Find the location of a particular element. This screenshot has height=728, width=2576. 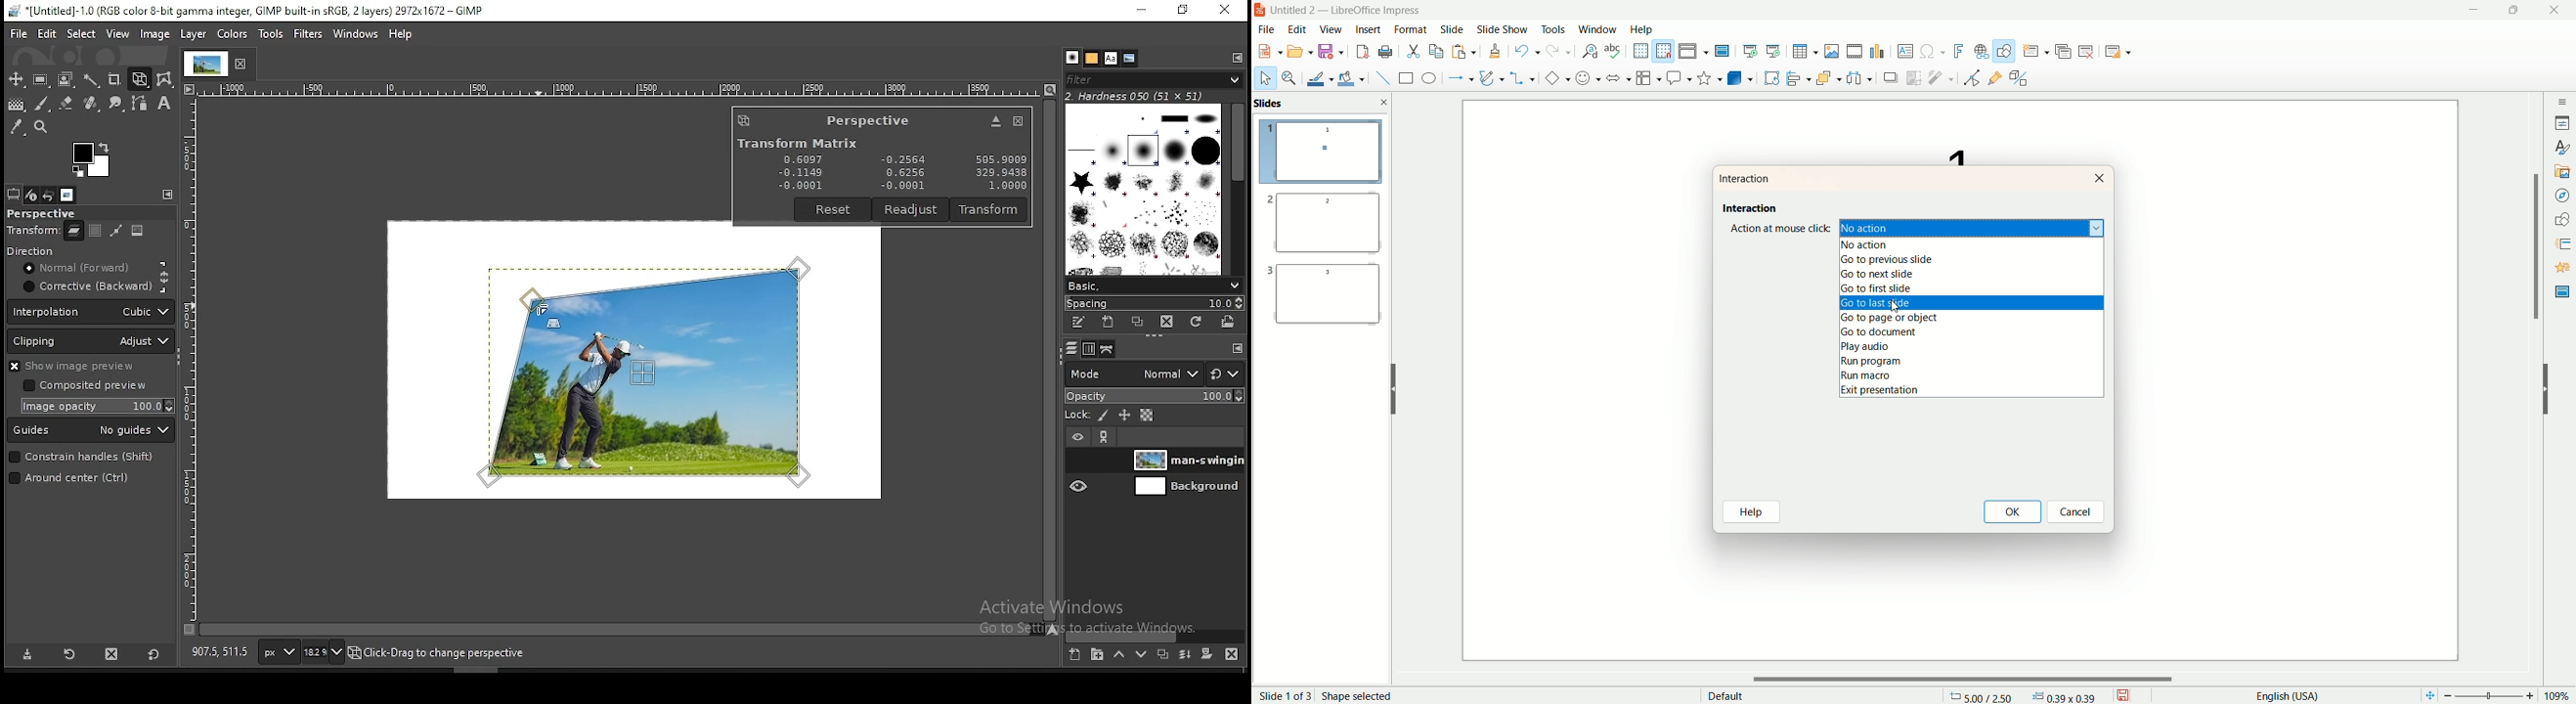

horizontal scroll bar is located at coordinates (1968, 680).